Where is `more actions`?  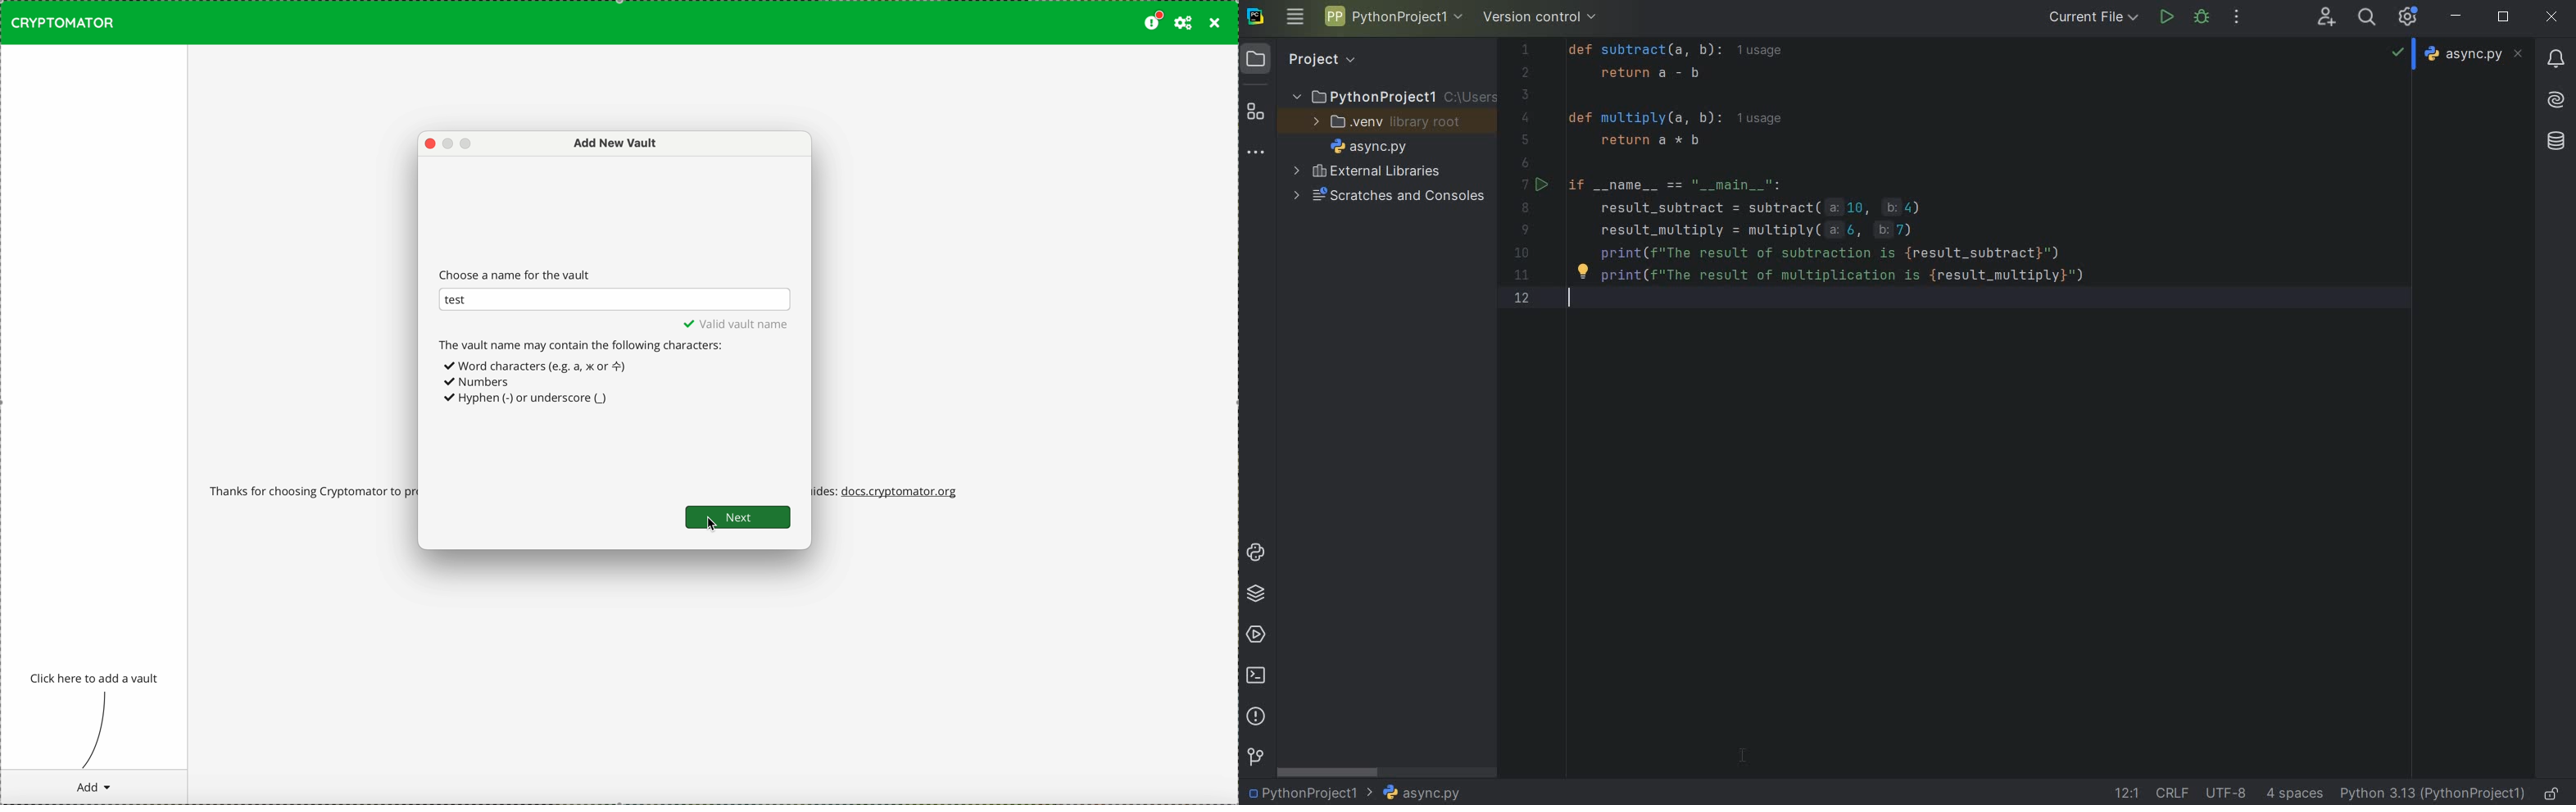 more actions is located at coordinates (2236, 18).